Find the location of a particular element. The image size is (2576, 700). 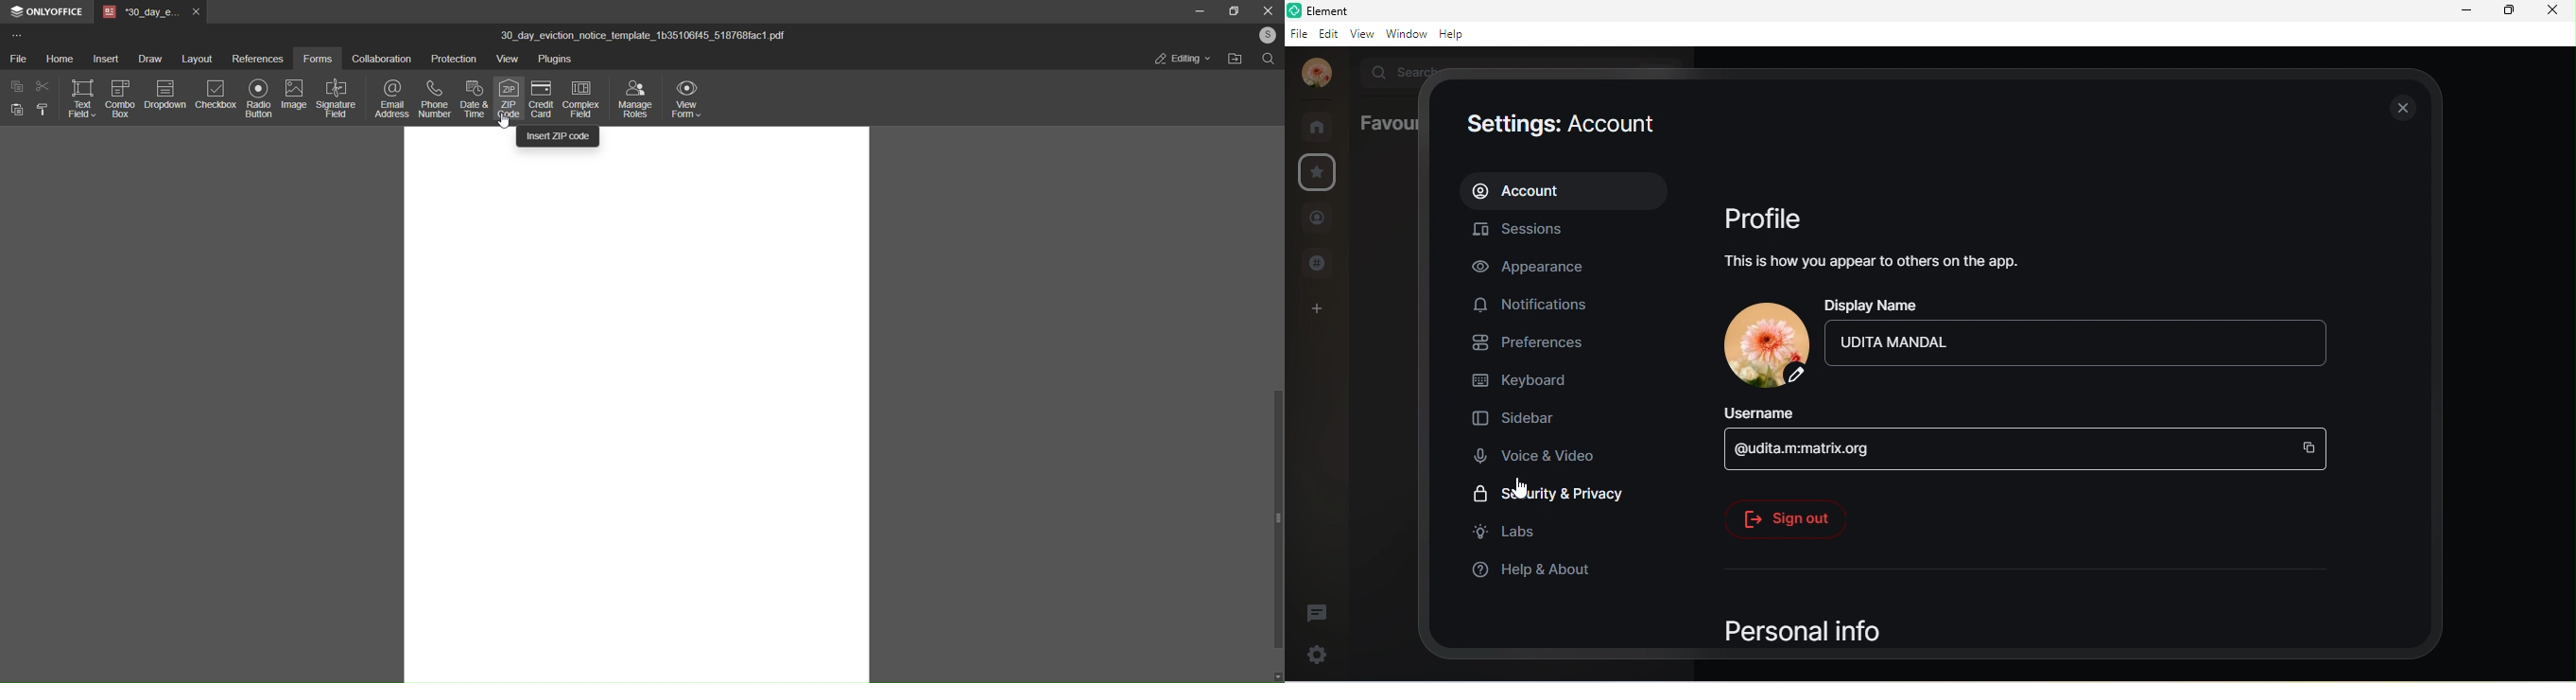

zip code is located at coordinates (507, 98).